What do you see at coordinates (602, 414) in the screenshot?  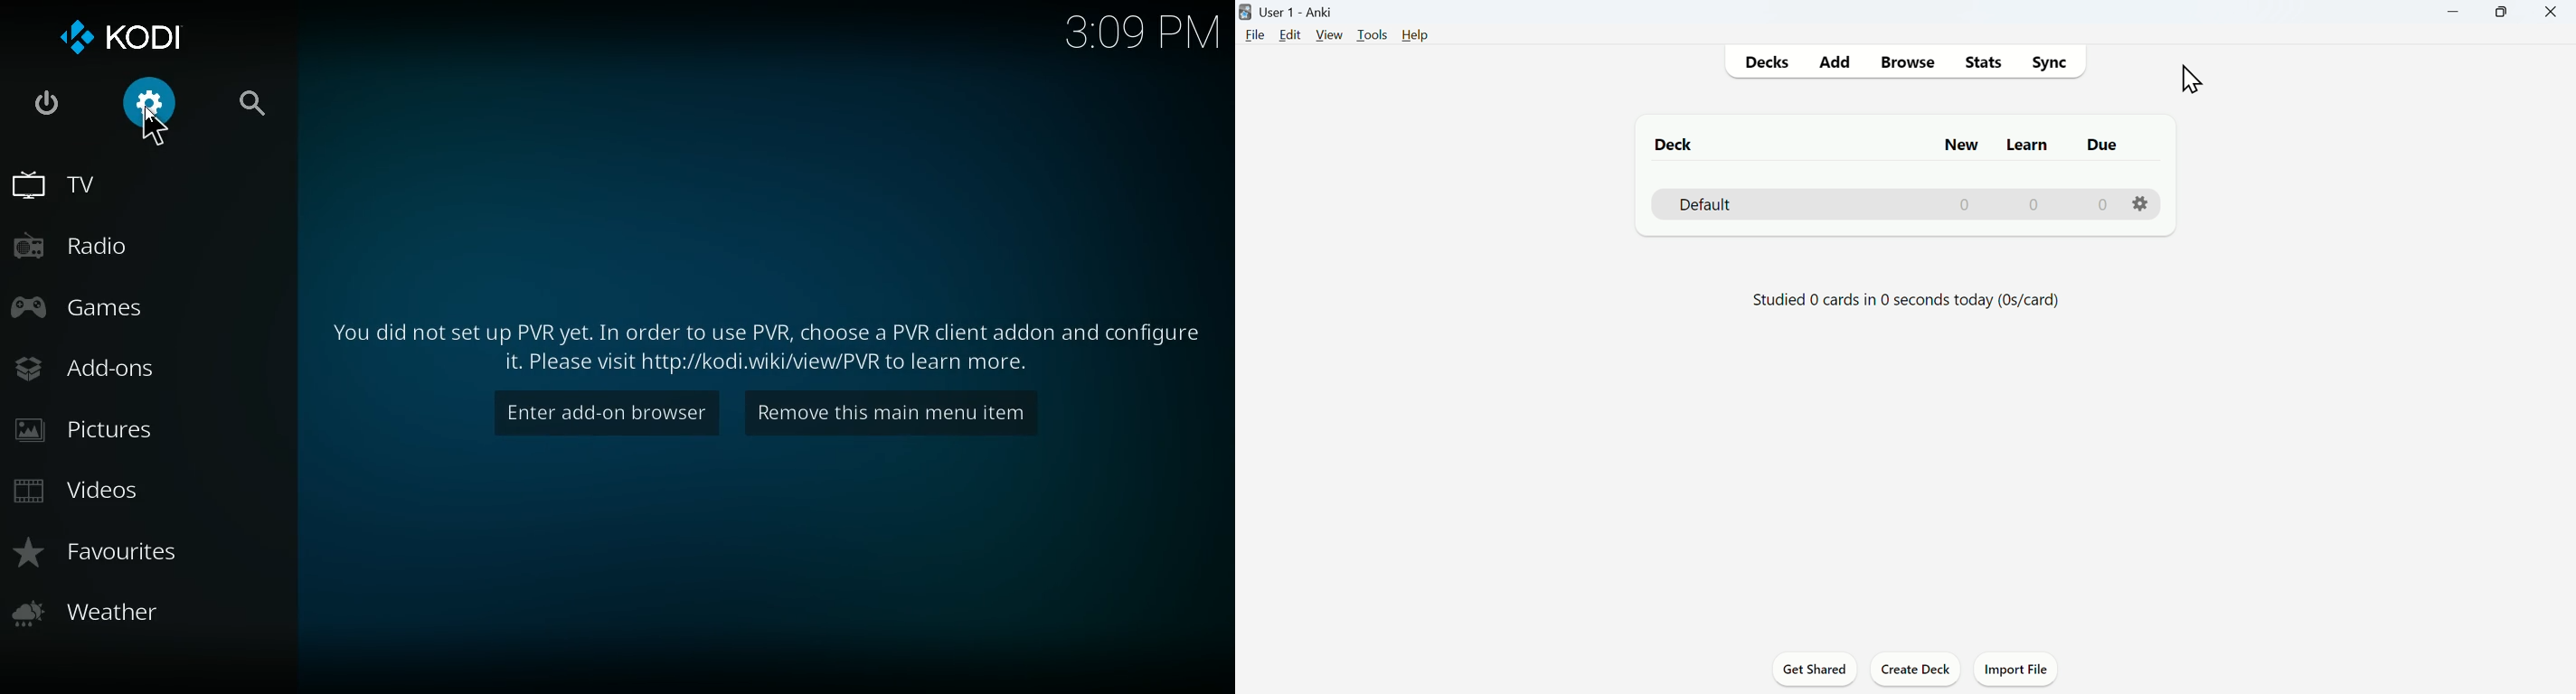 I see `enter add-on browser` at bounding box center [602, 414].